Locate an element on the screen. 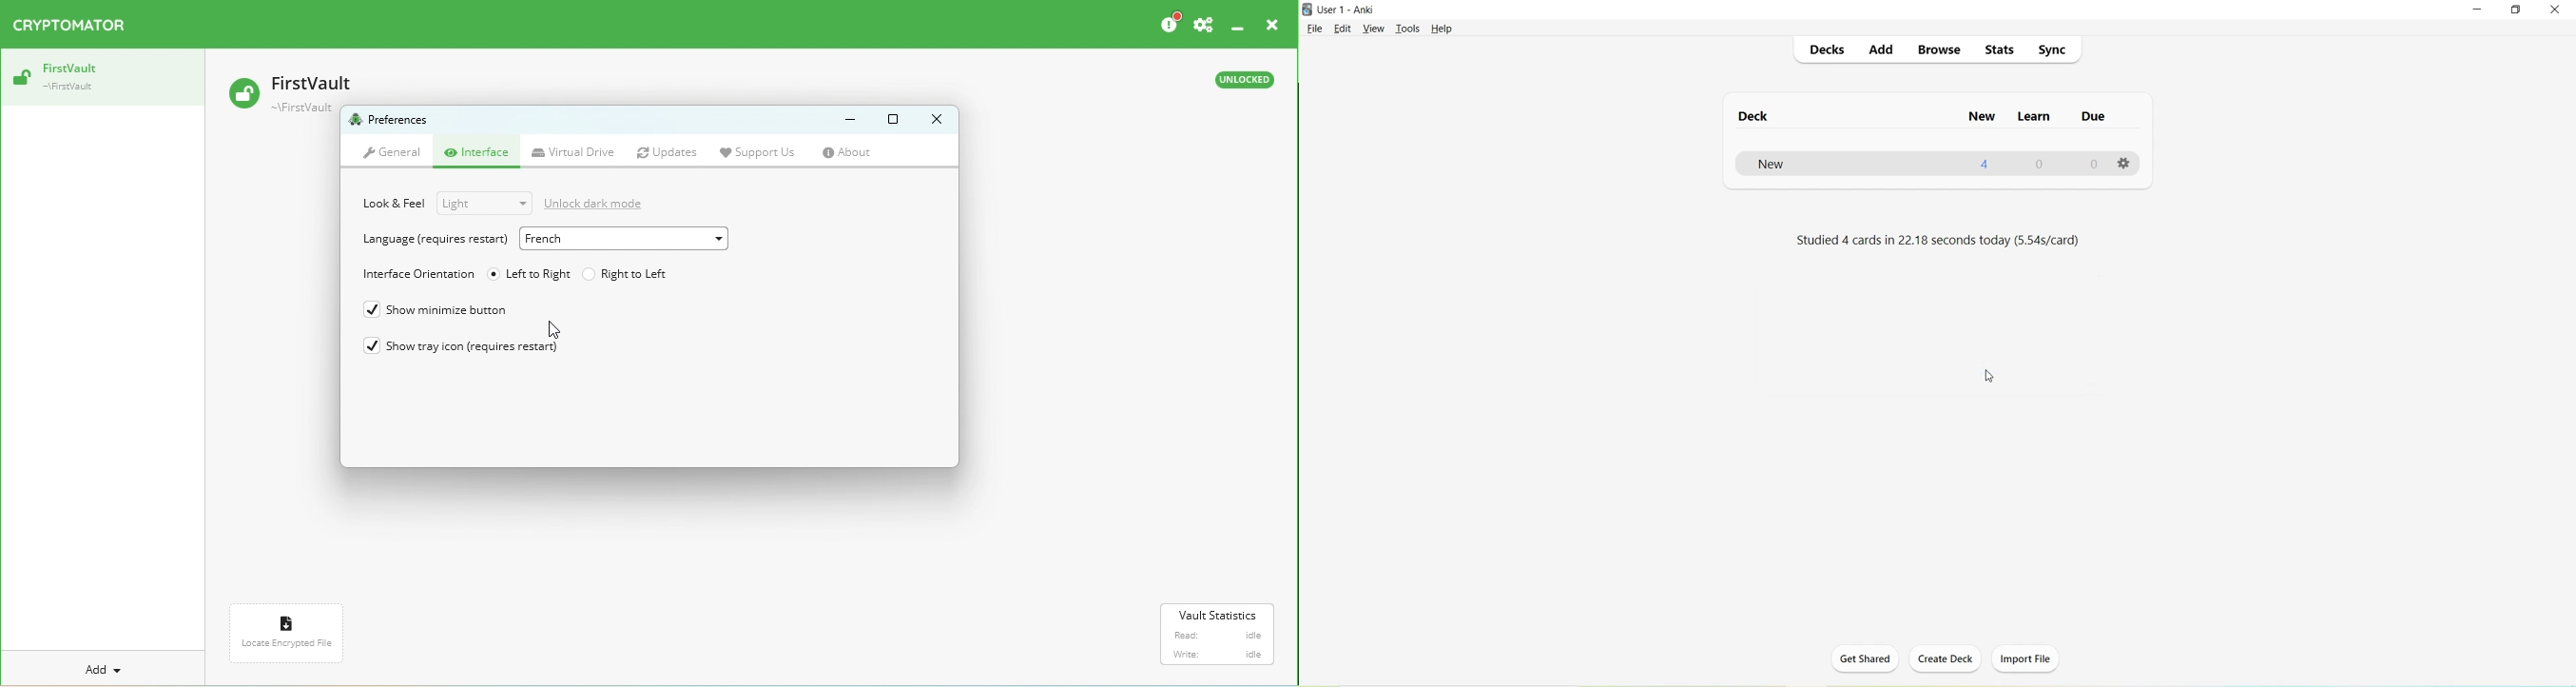 This screenshot has height=700, width=2576. Browse is located at coordinates (1940, 52).